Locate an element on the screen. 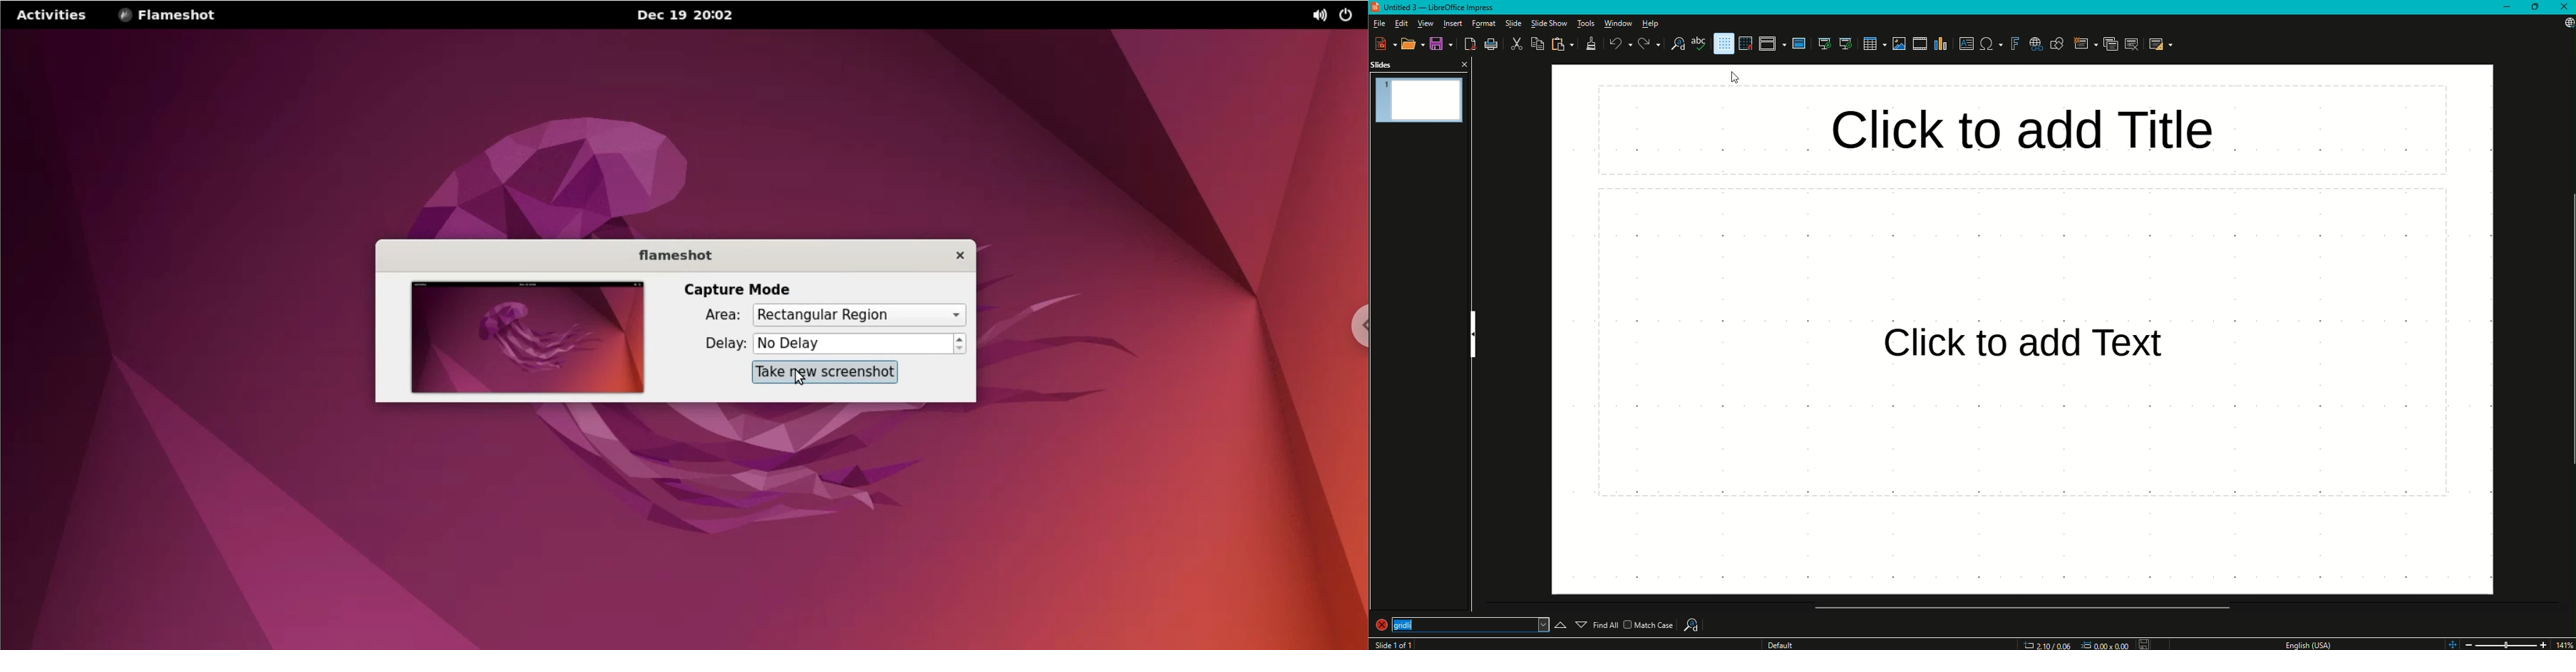 The image size is (2576, 672). Hide is located at coordinates (1472, 331).